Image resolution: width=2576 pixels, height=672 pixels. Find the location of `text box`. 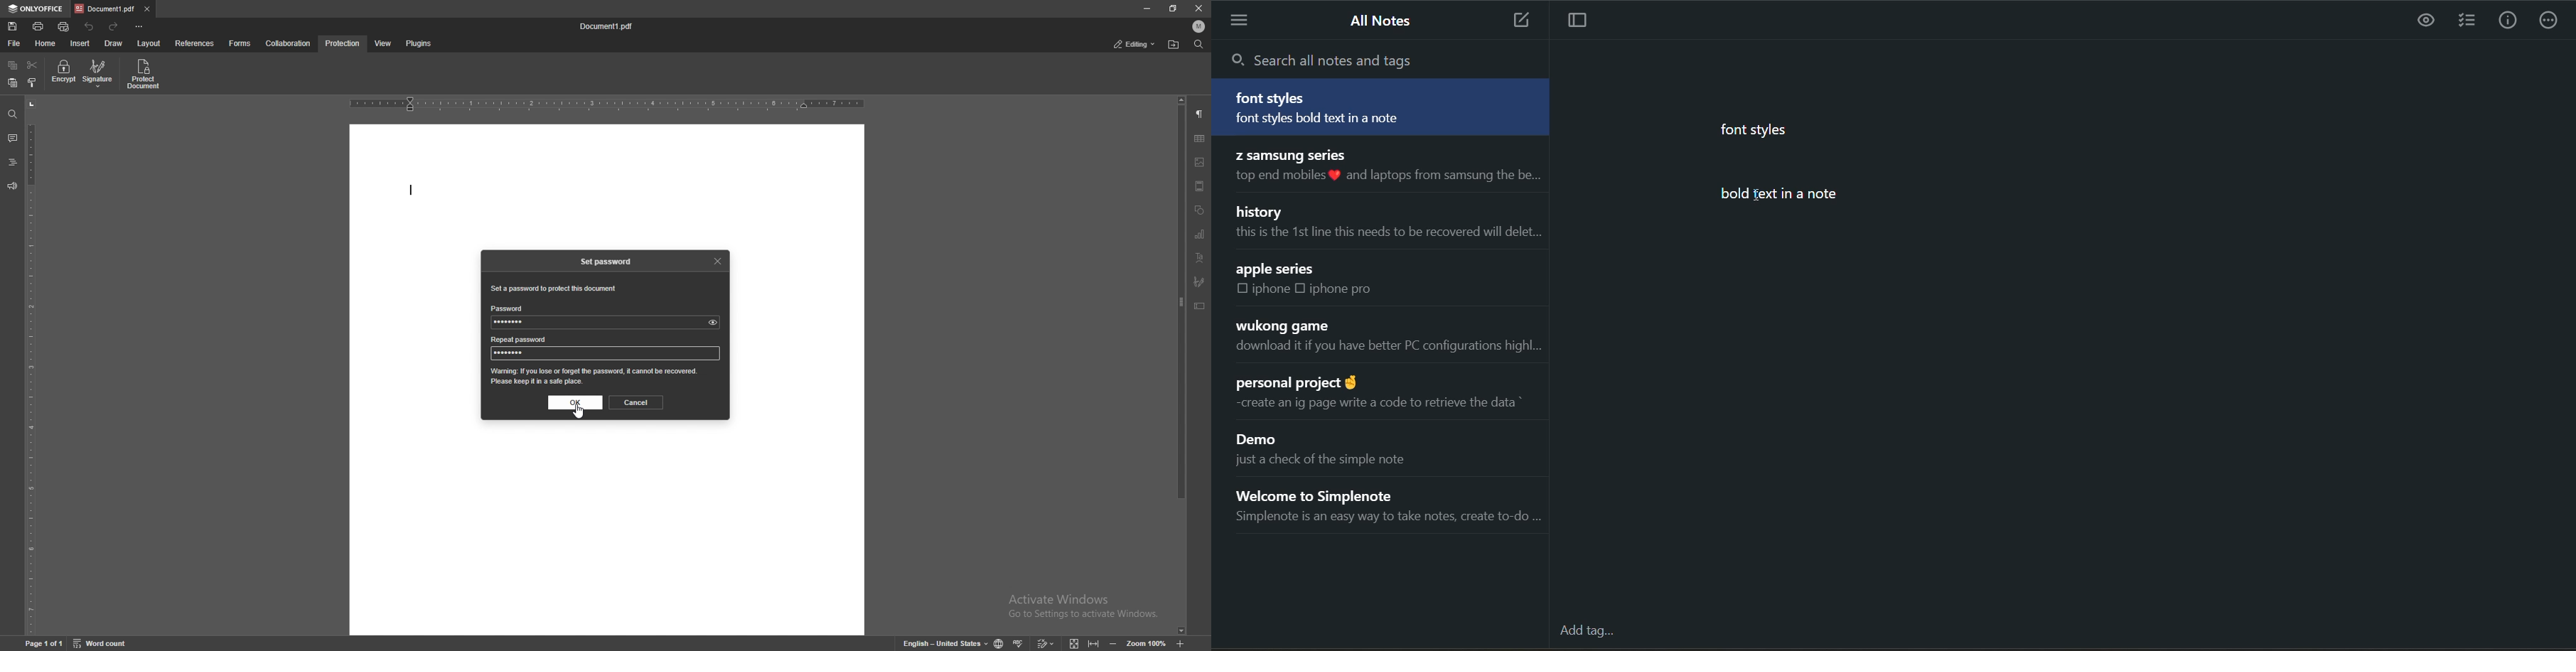

text box is located at coordinates (1200, 306).